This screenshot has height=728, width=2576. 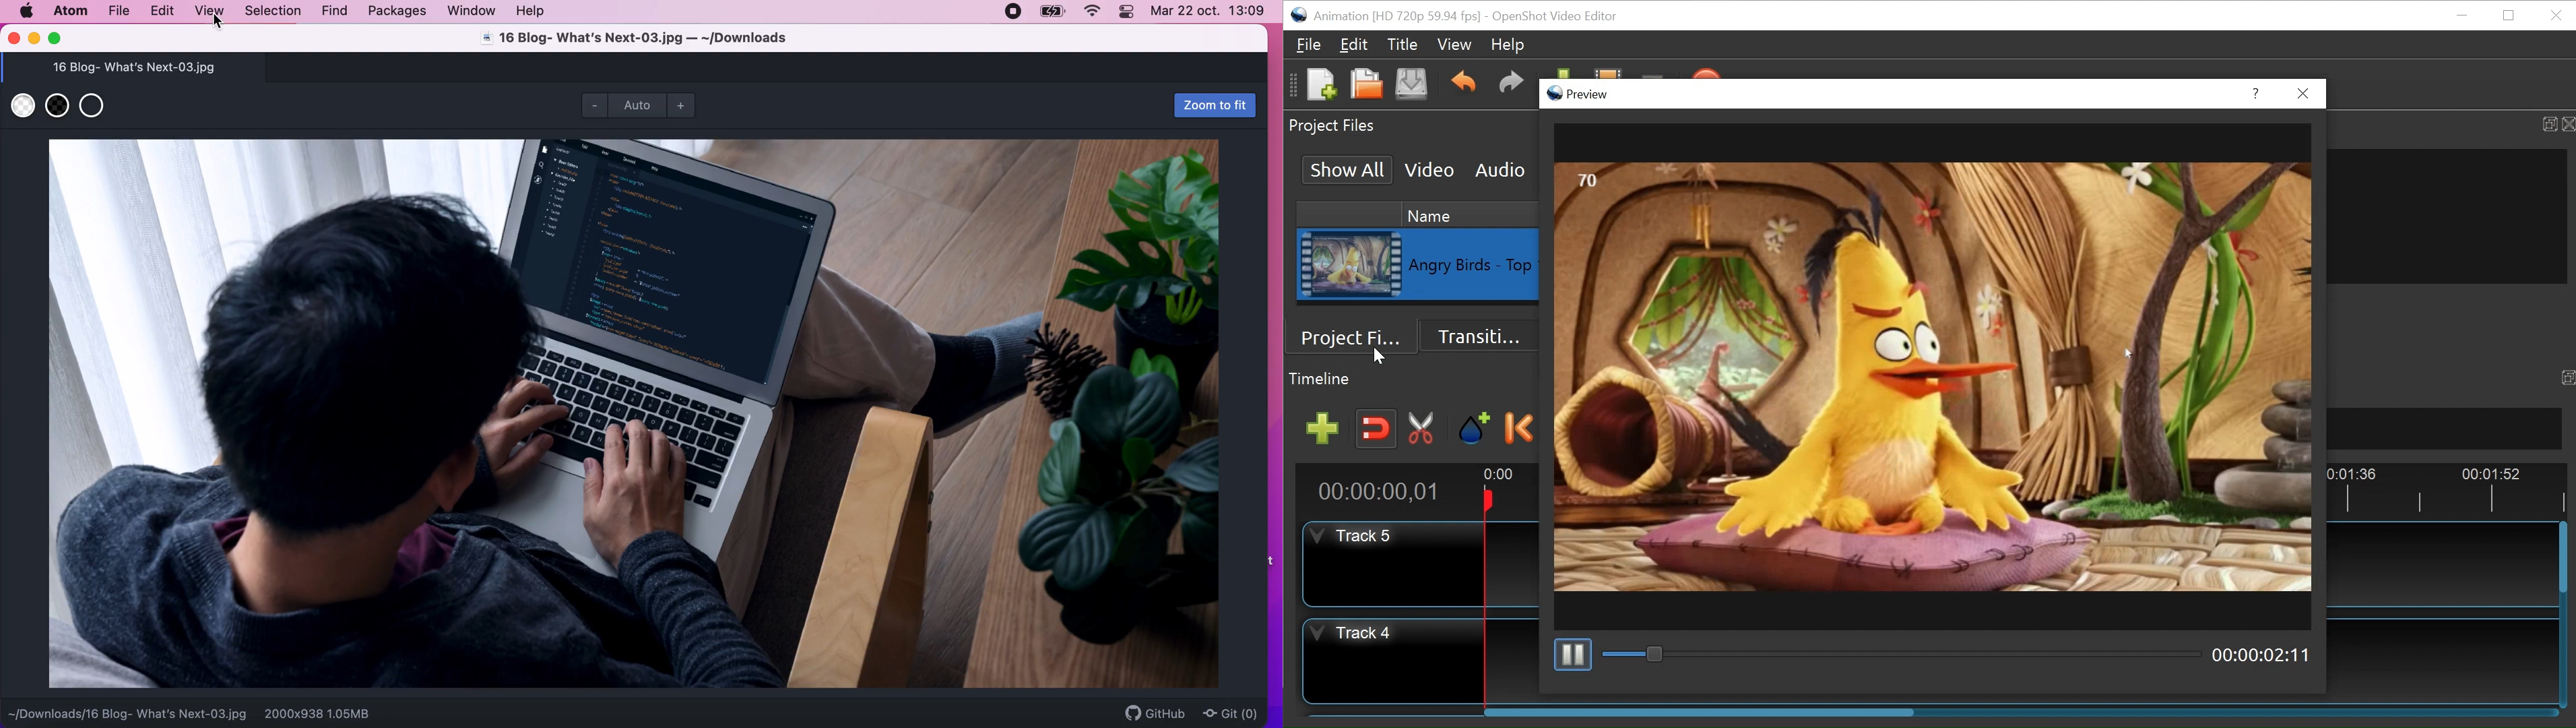 I want to click on Snap, so click(x=1376, y=429).